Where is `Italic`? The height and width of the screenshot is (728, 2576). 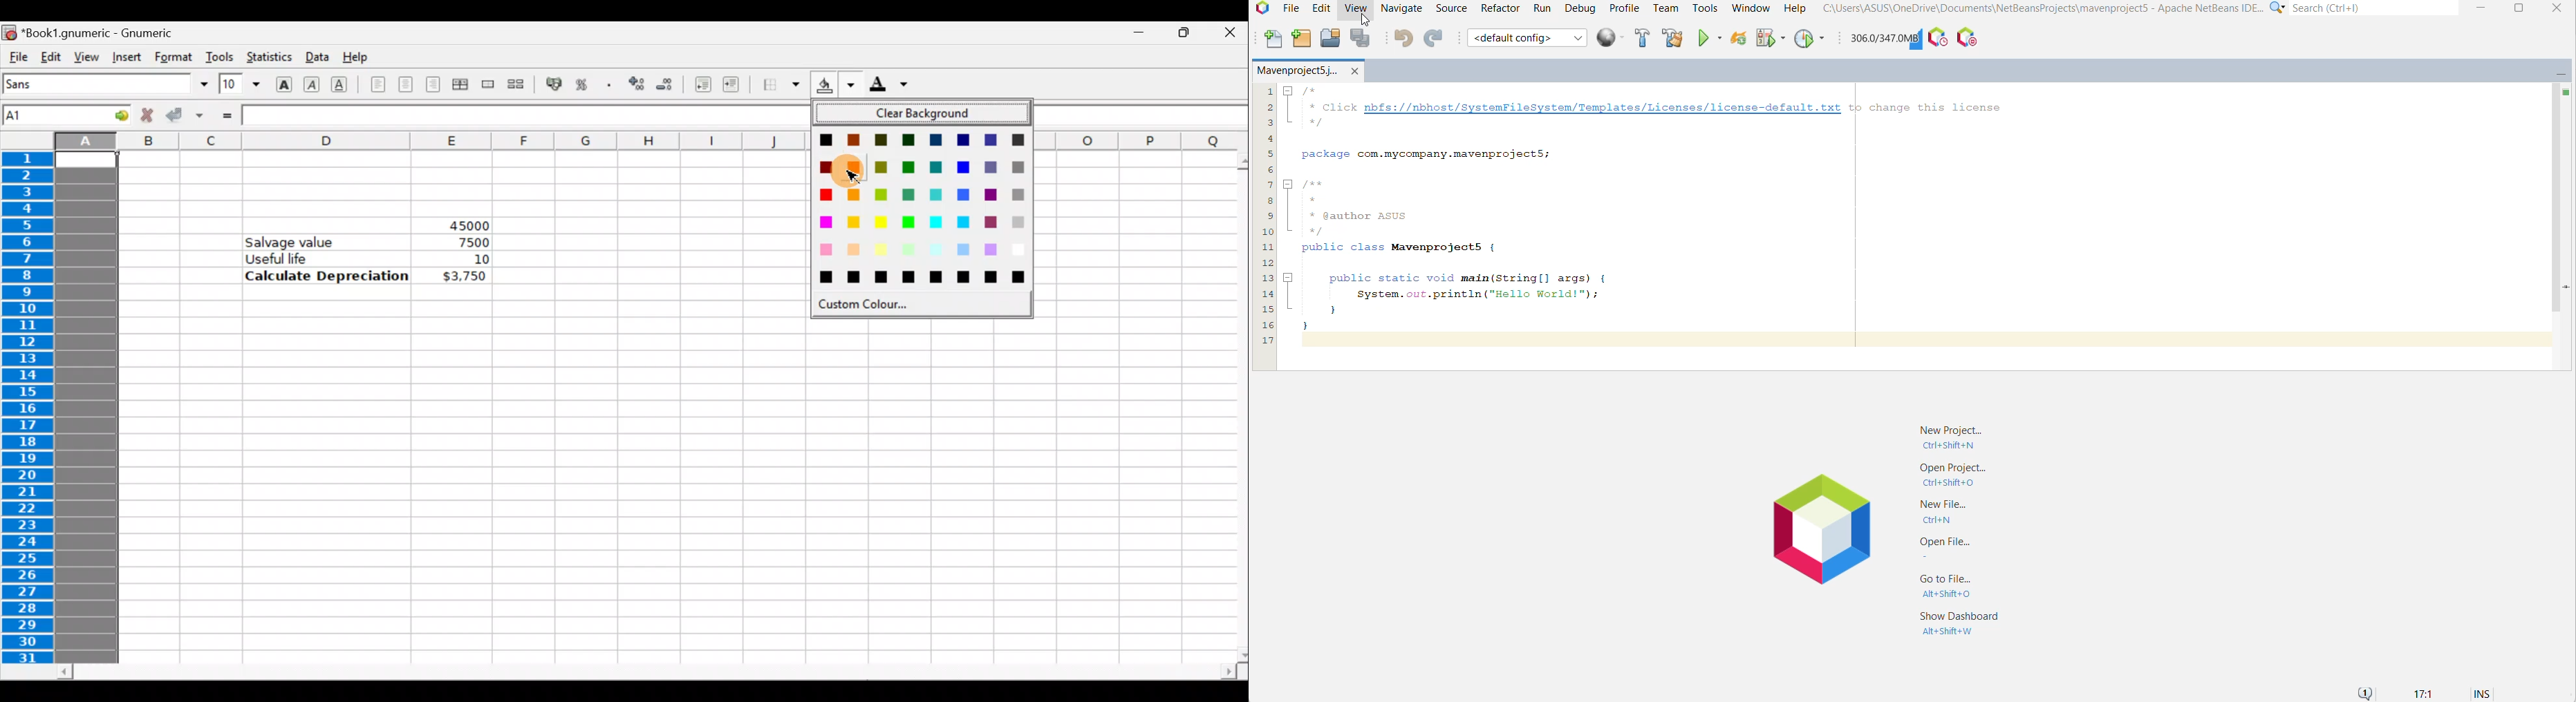
Italic is located at coordinates (313, 83).